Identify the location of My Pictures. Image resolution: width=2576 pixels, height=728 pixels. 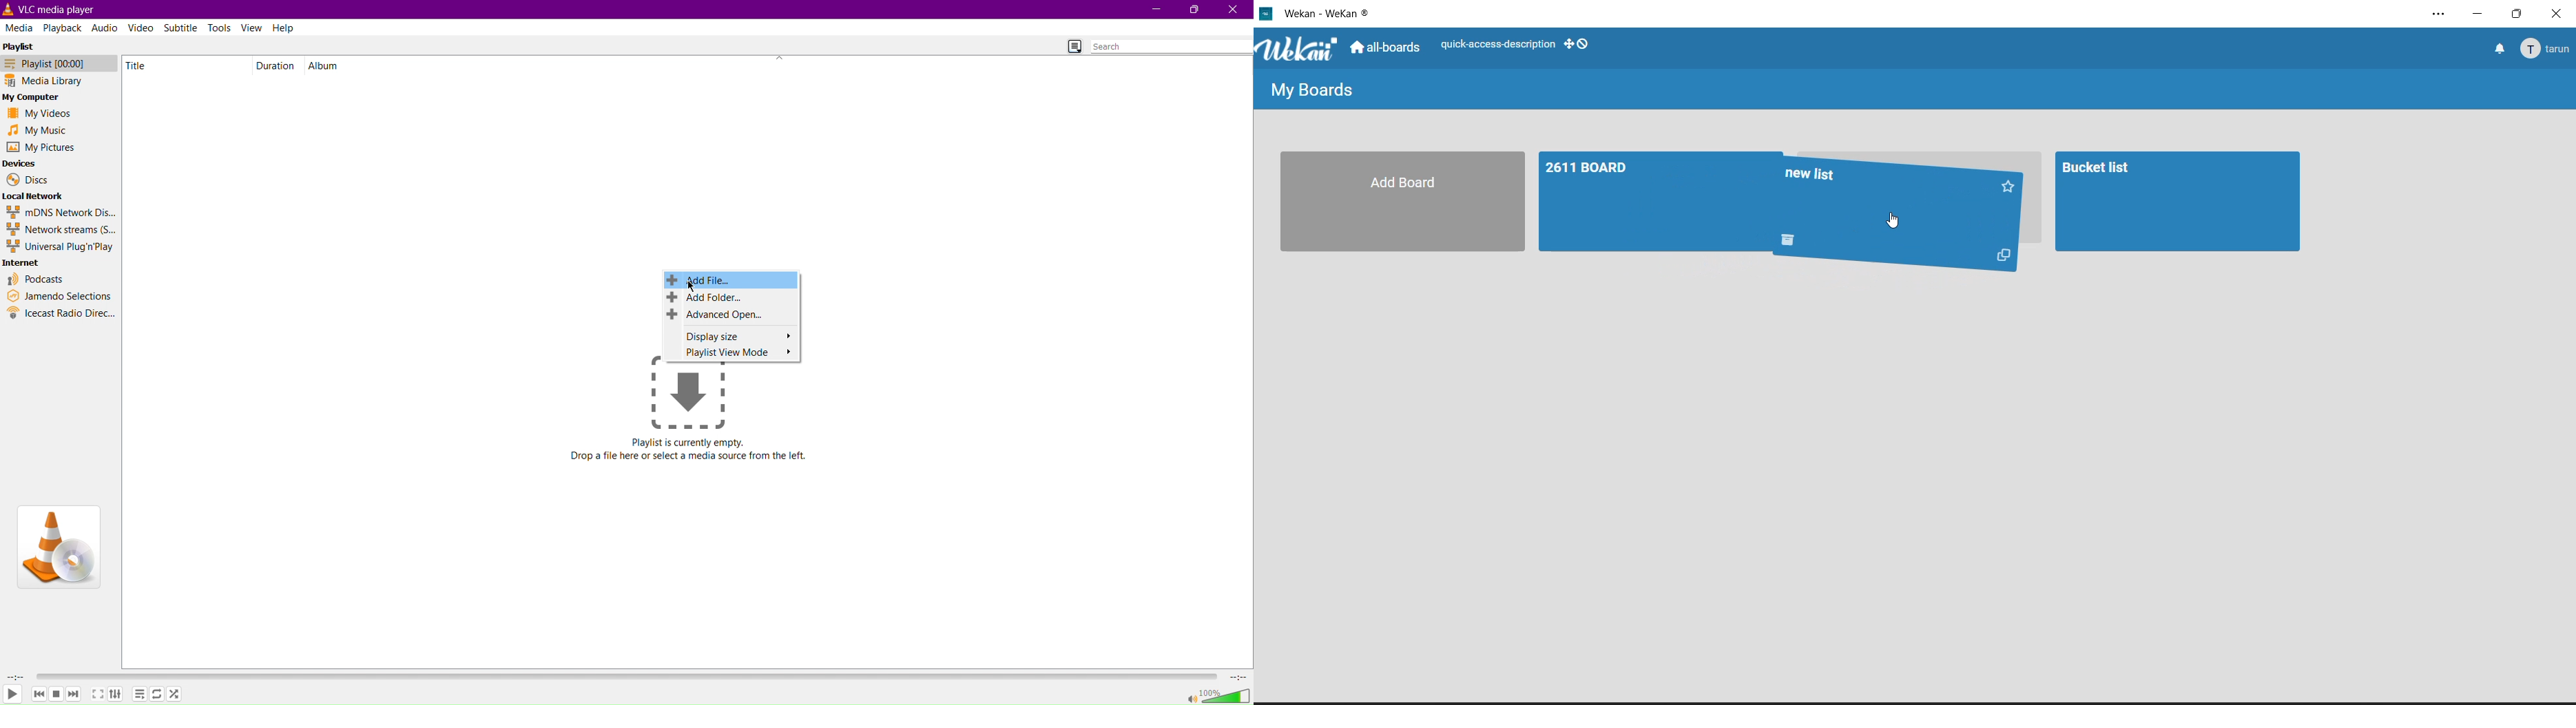
(40, 148).